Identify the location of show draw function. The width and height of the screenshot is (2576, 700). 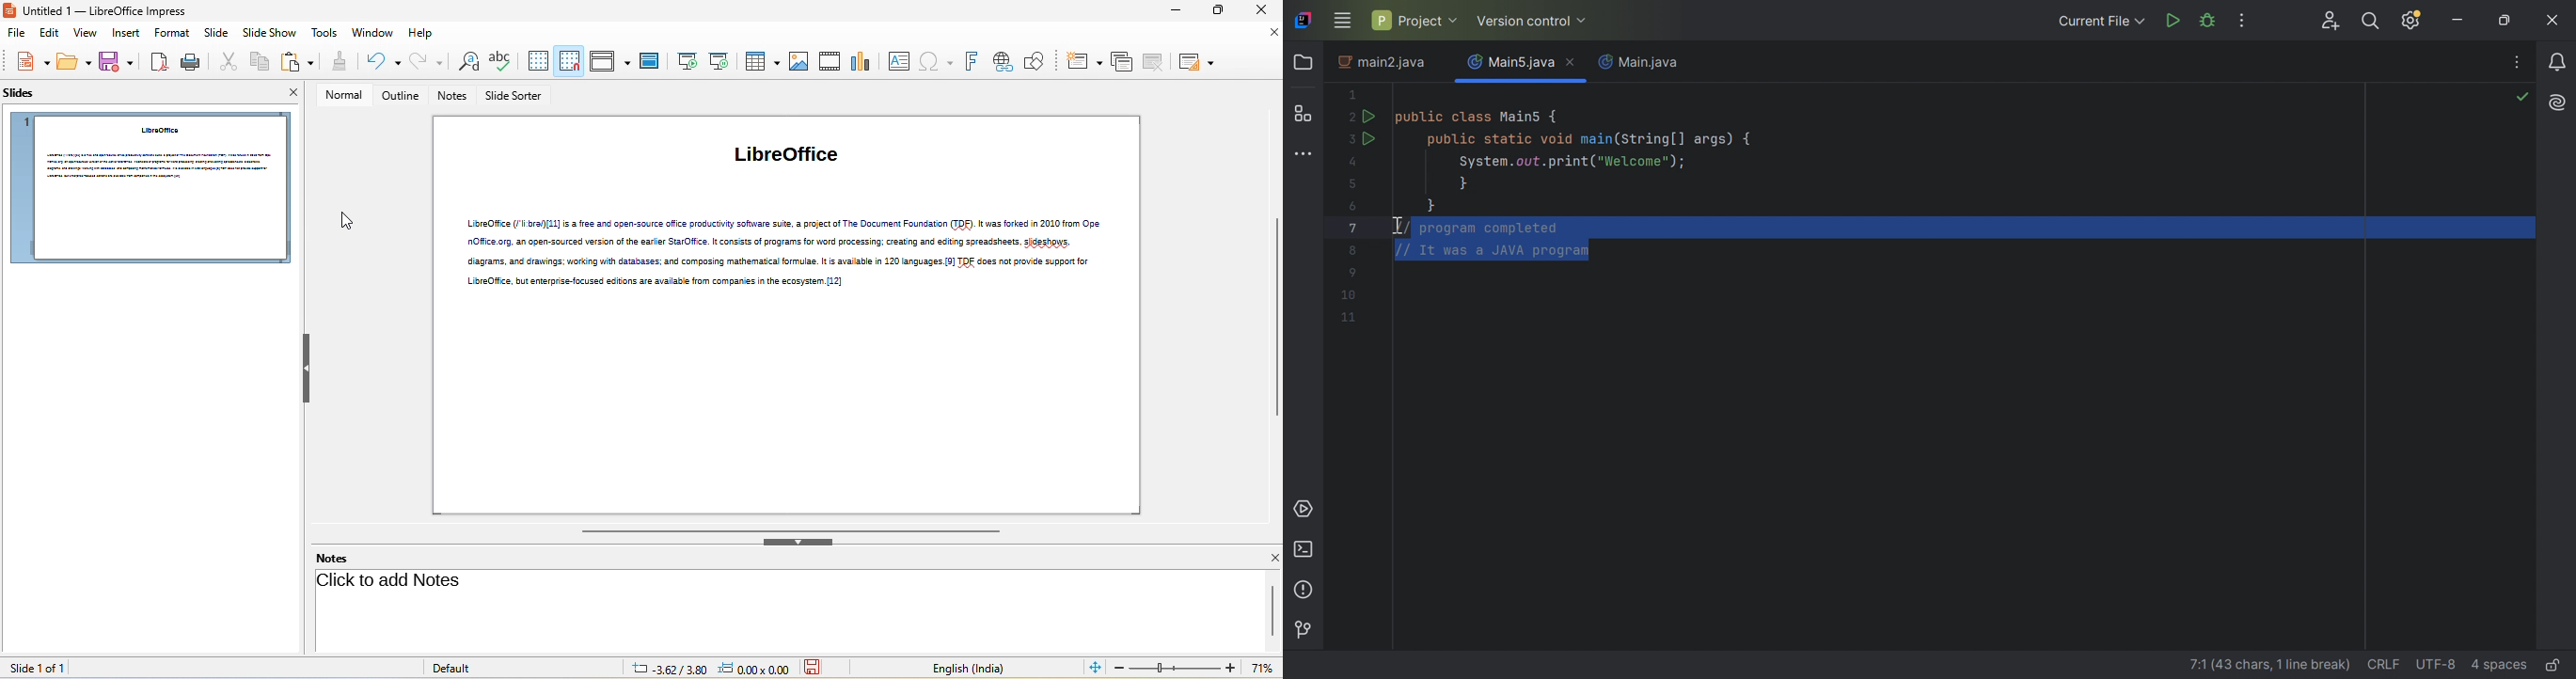
(1035, 61).